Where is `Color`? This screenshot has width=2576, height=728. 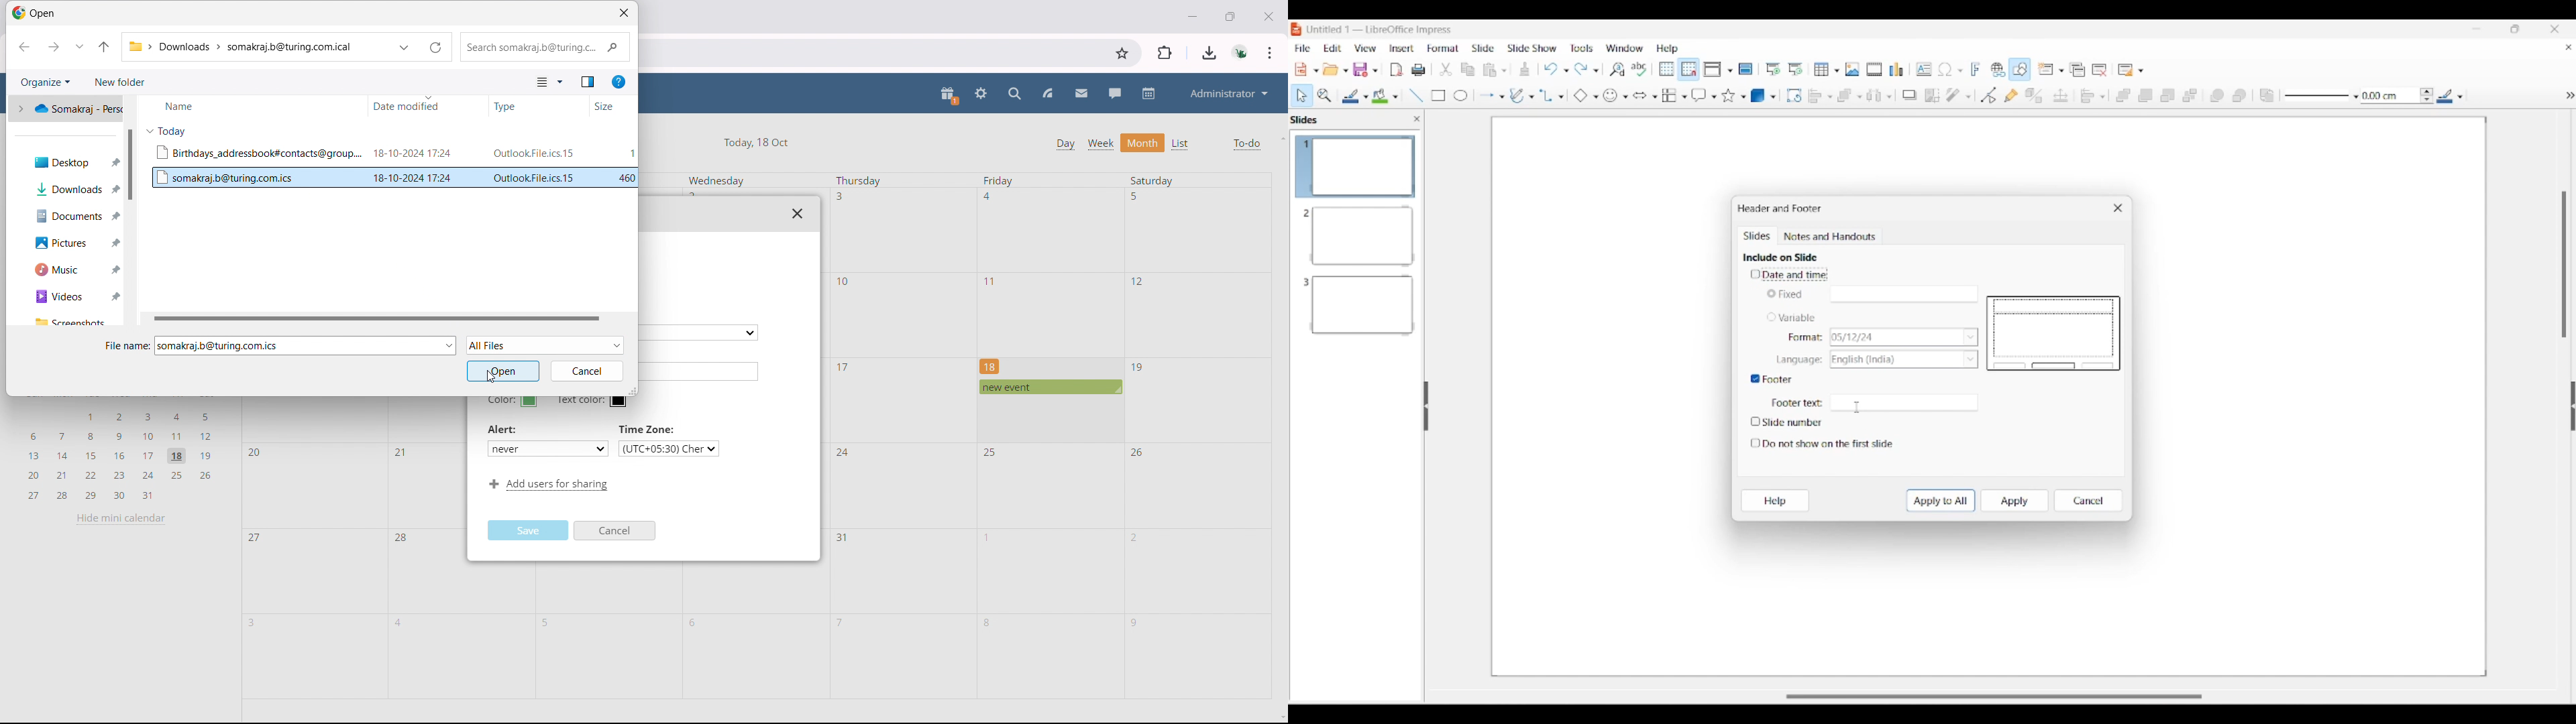
Color is located at coordinates (1383, 94).